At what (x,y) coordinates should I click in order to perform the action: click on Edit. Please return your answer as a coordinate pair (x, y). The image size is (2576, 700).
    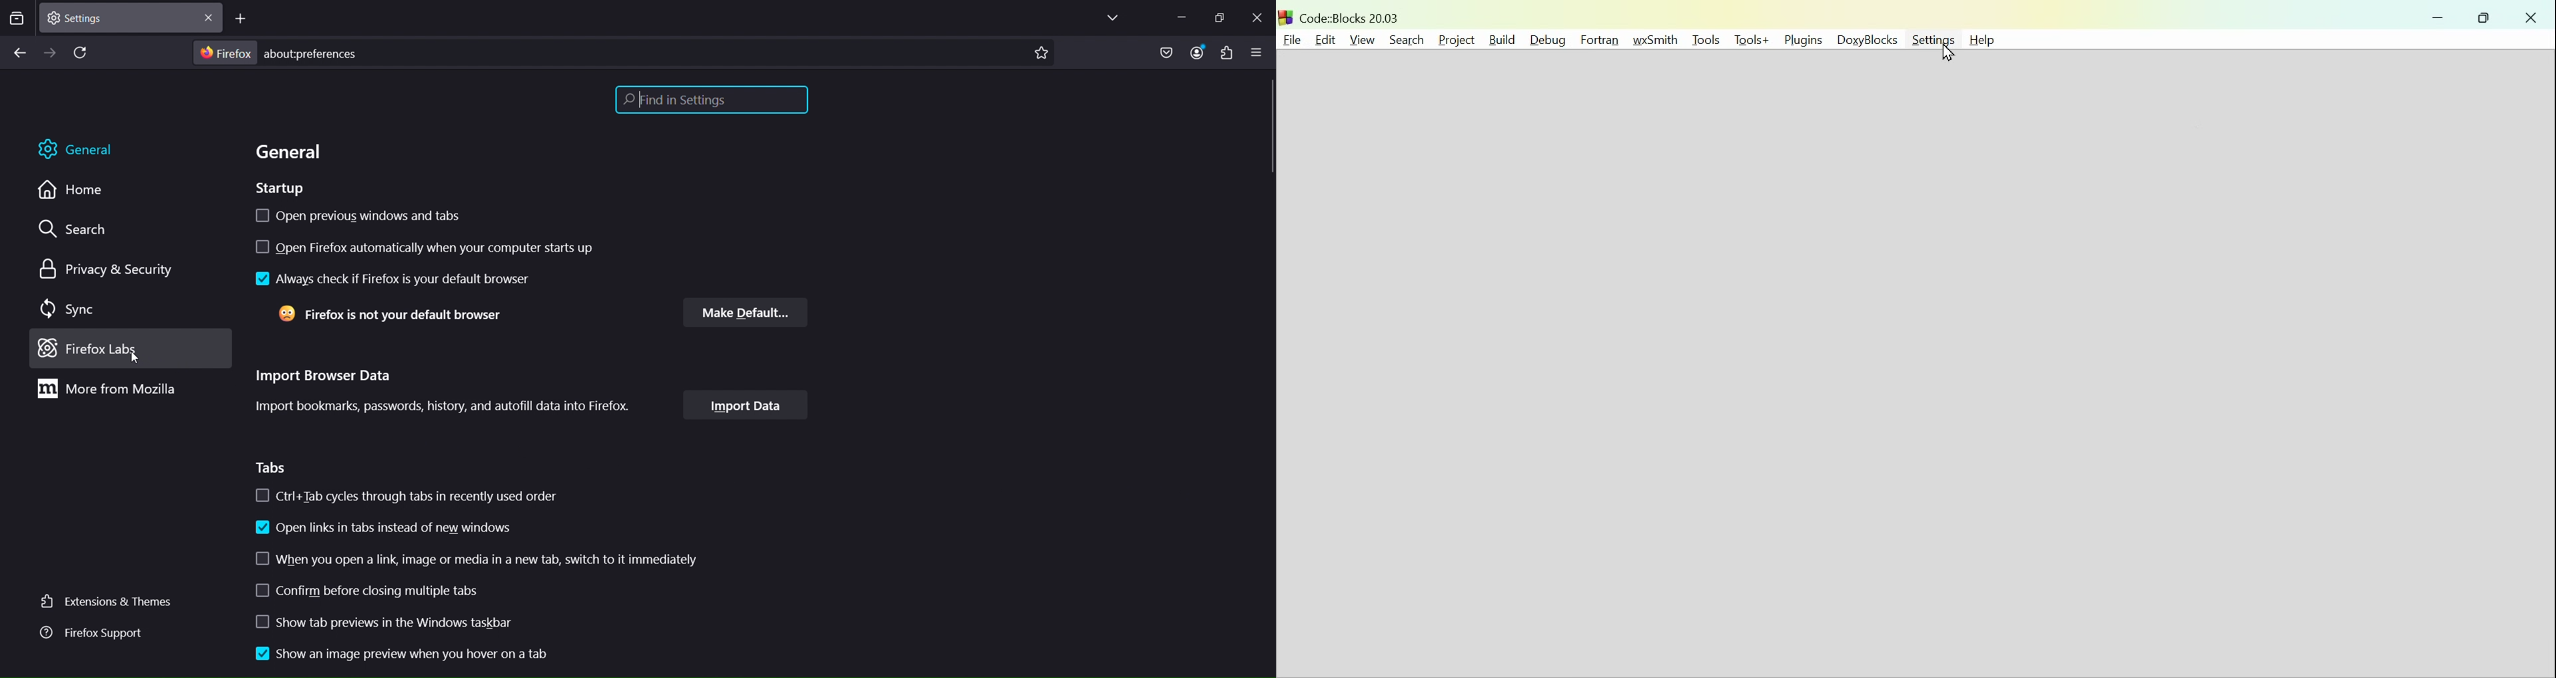
    Looking at the image, I should click on (1322, 38).